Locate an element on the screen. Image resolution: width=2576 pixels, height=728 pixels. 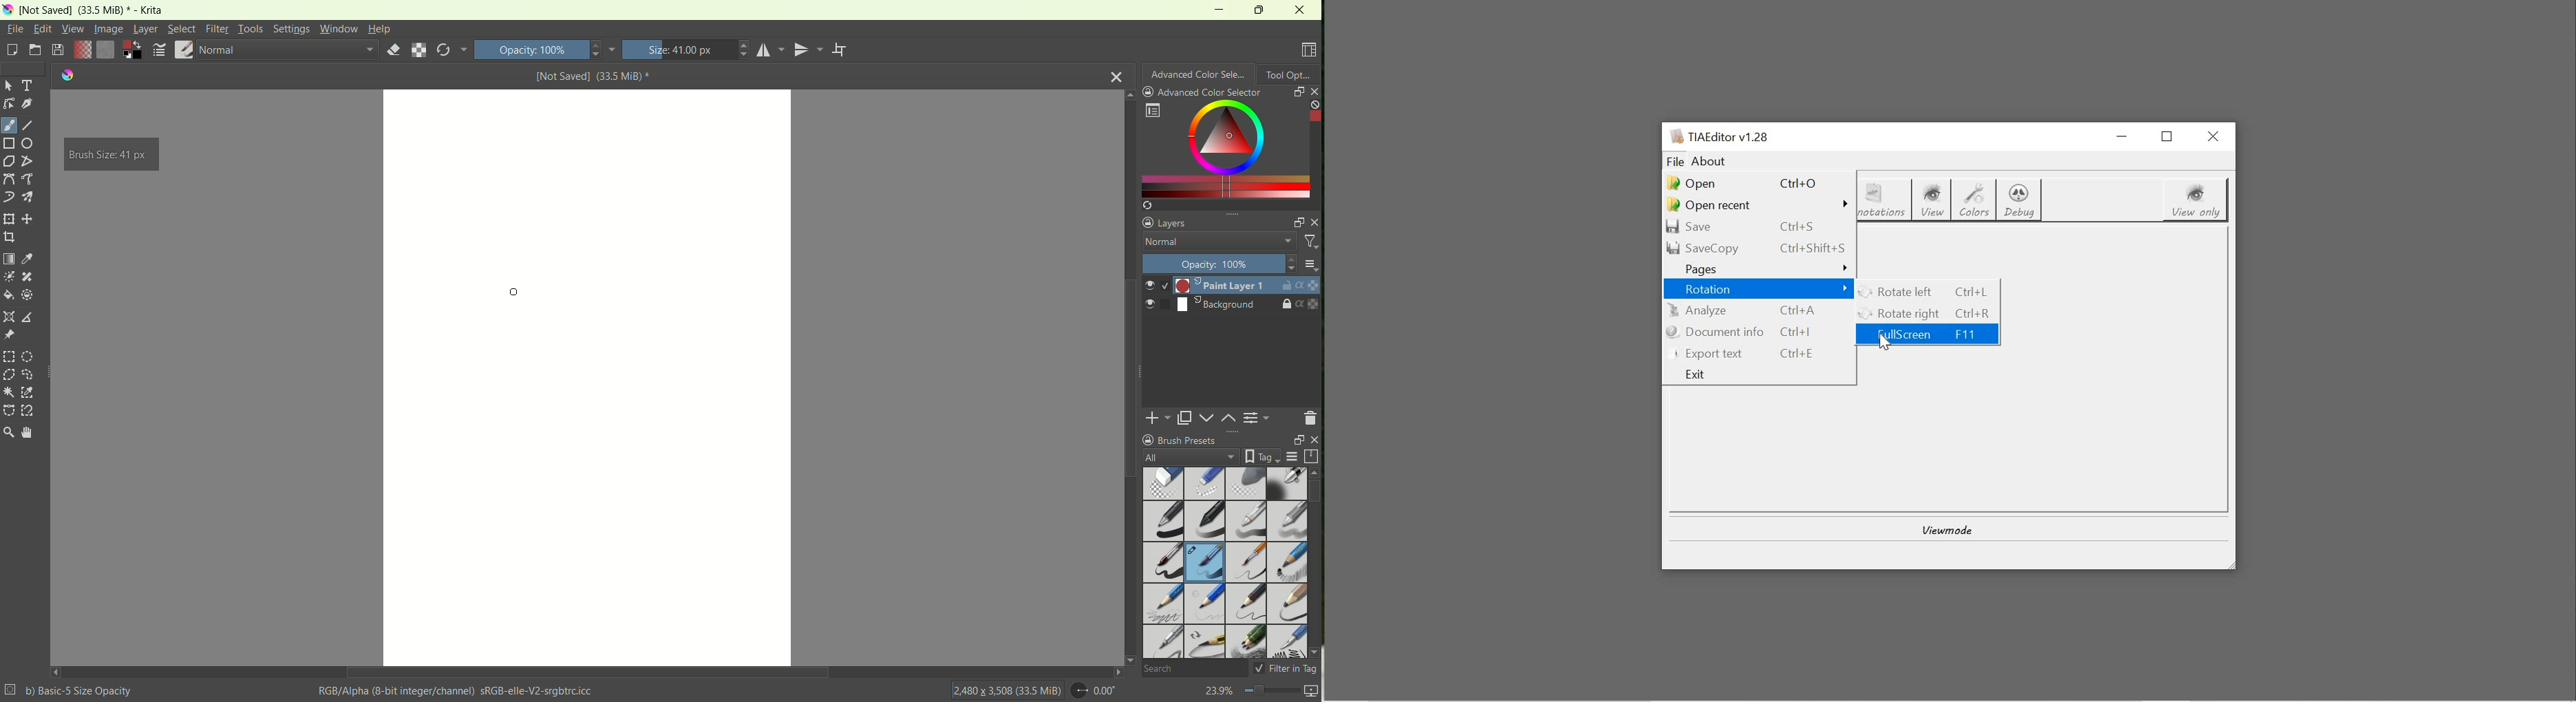
duplicate layer is located at coordinates (1186, 418).